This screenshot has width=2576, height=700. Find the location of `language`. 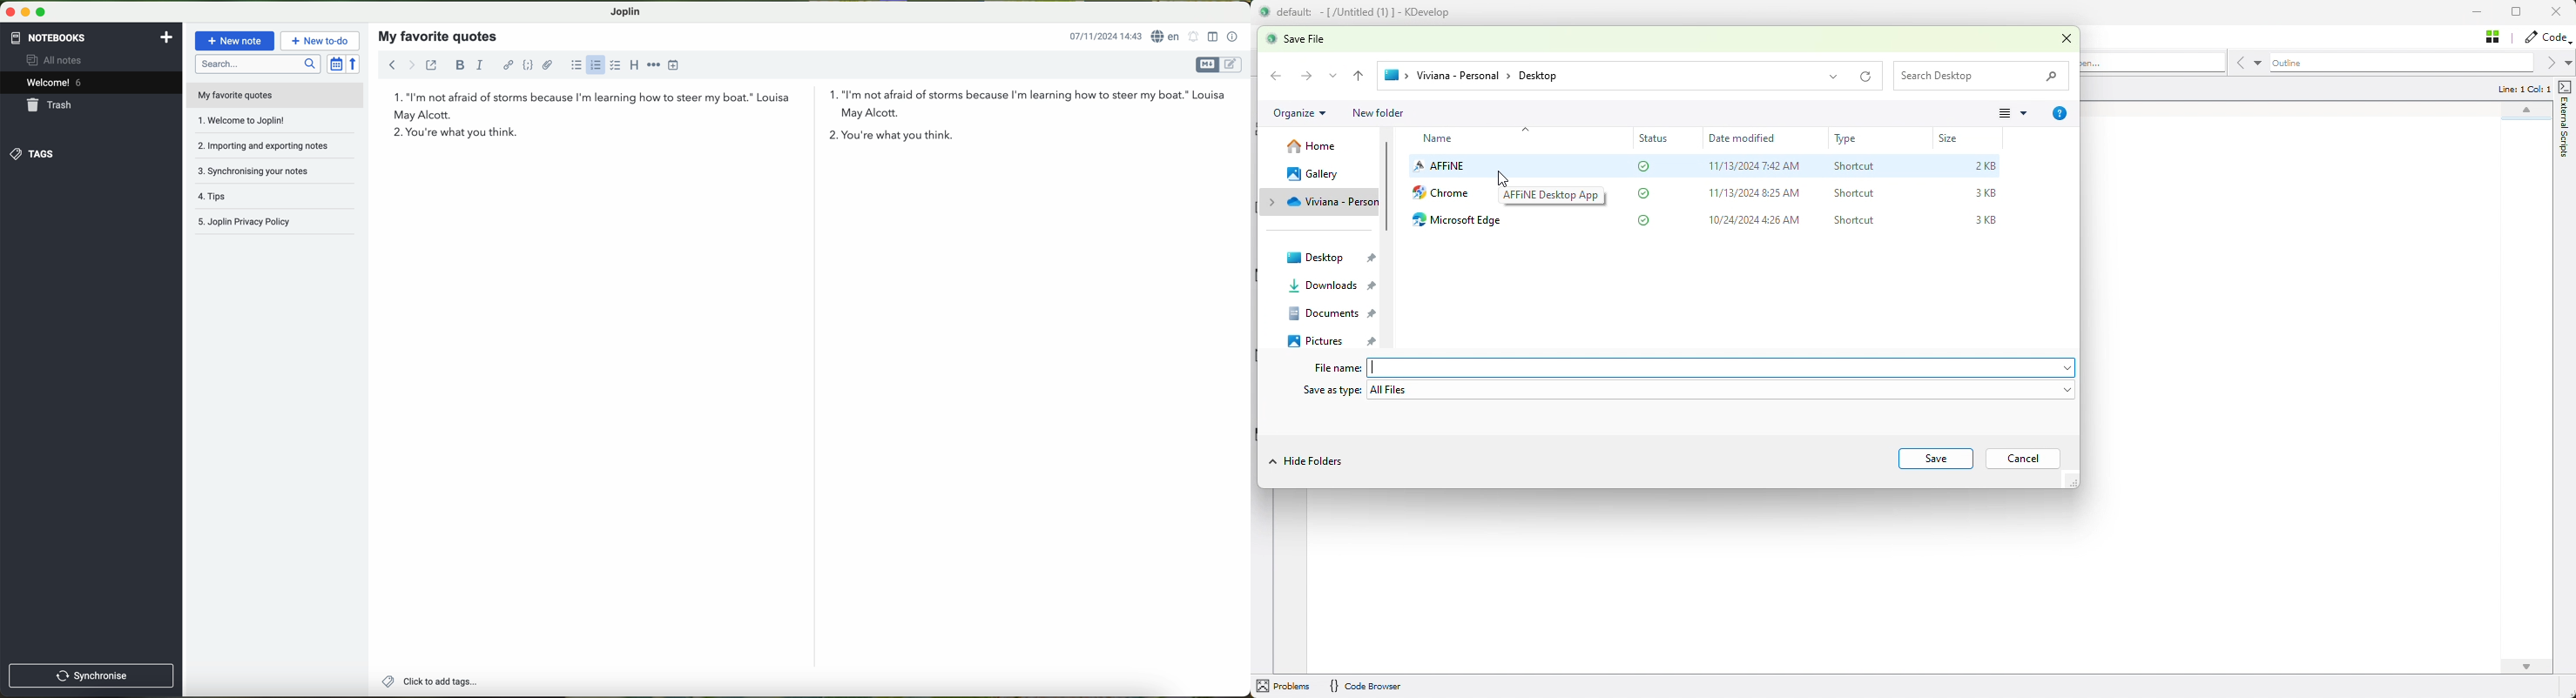

language is located at coordinates (1167, 36).